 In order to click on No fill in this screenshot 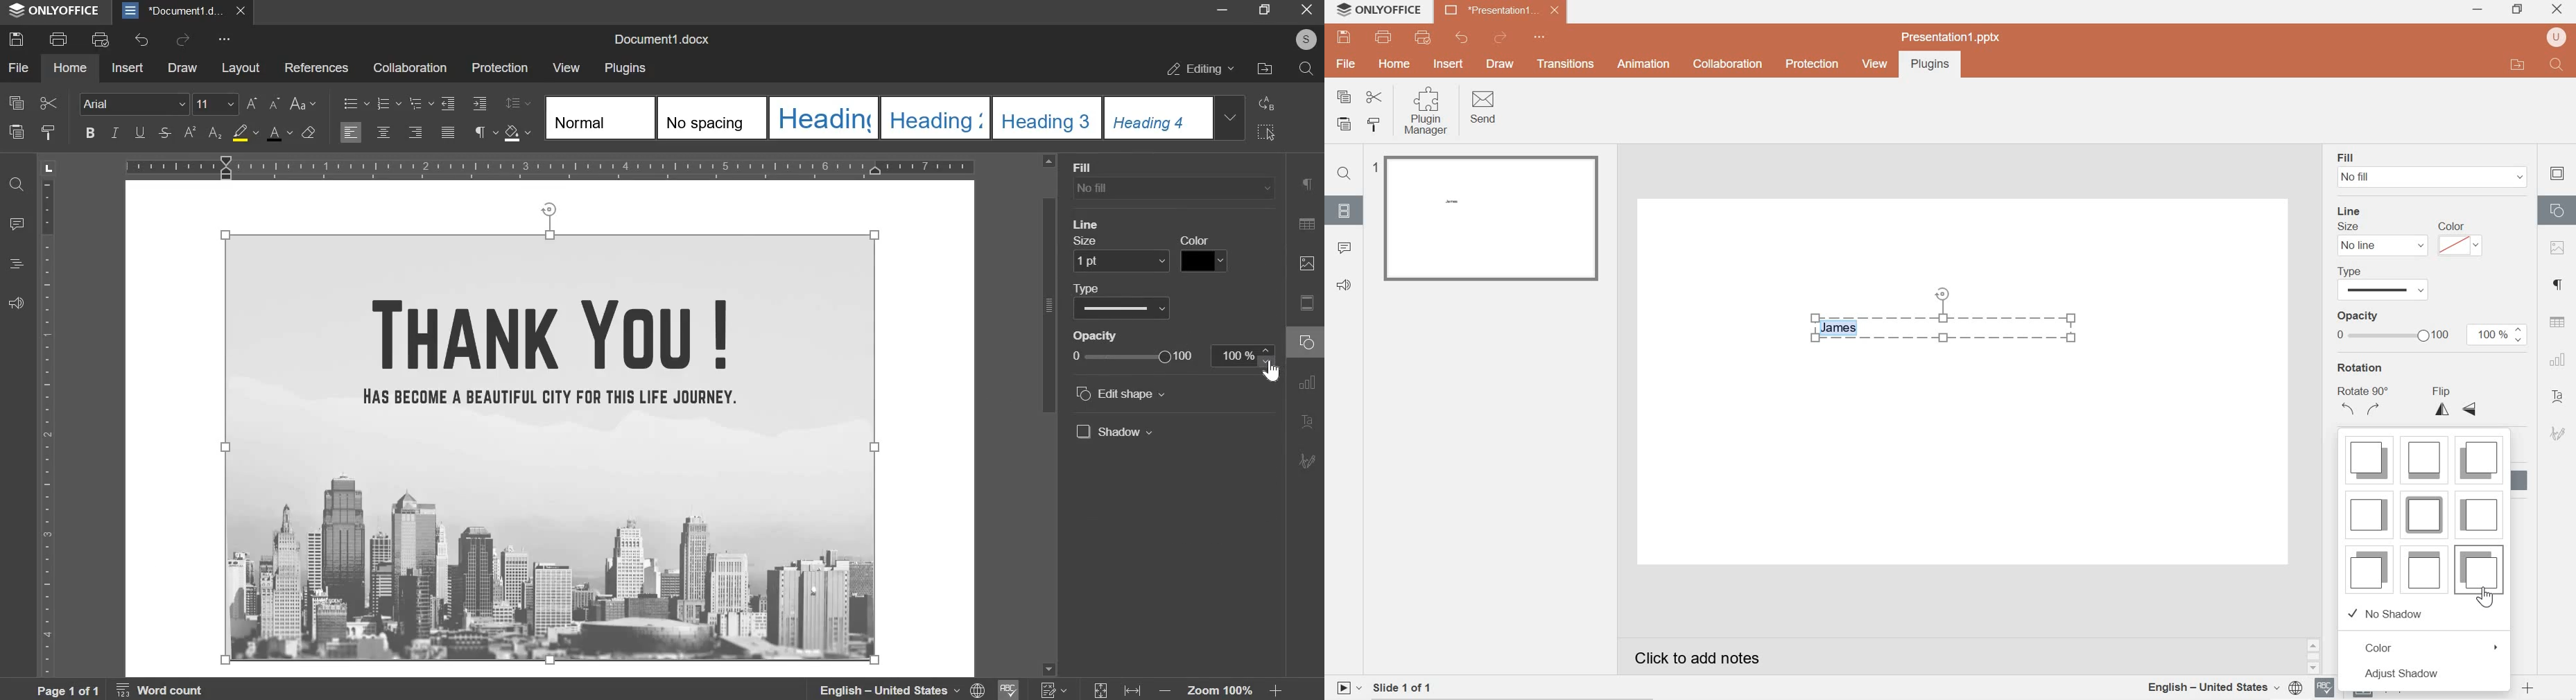, I will do `click(2431, 177)`.